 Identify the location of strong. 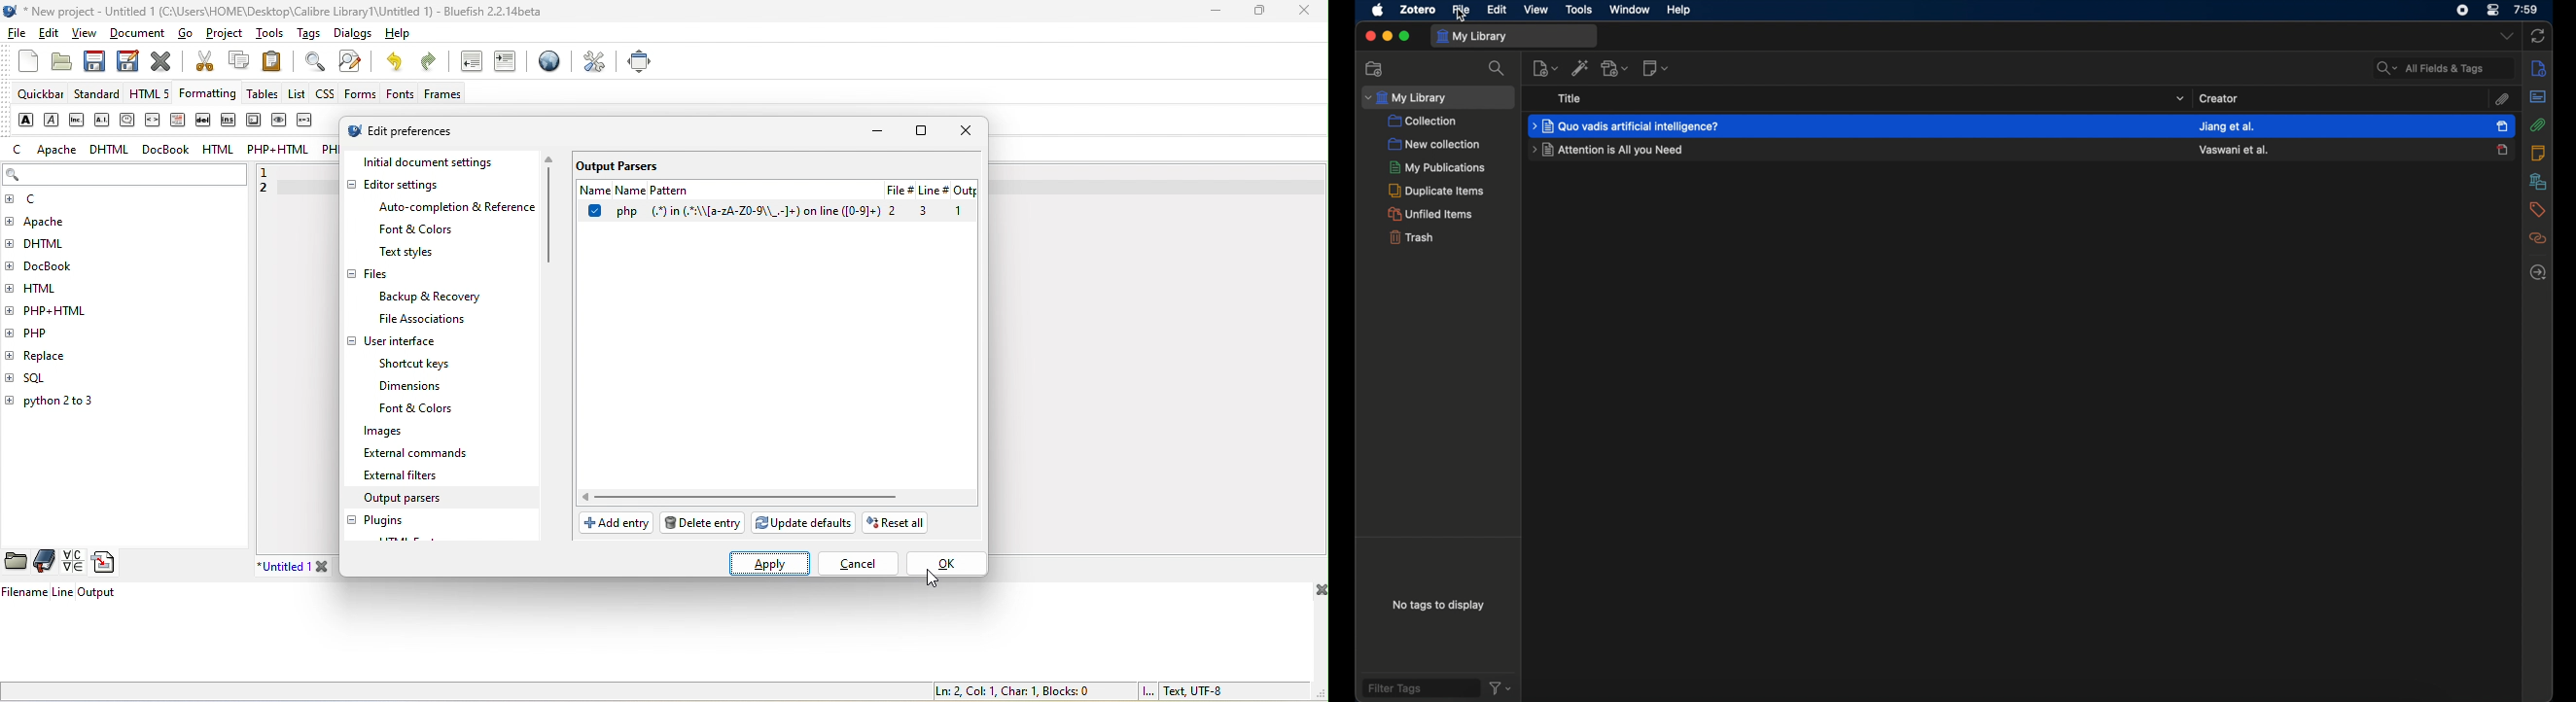
(23, 119).